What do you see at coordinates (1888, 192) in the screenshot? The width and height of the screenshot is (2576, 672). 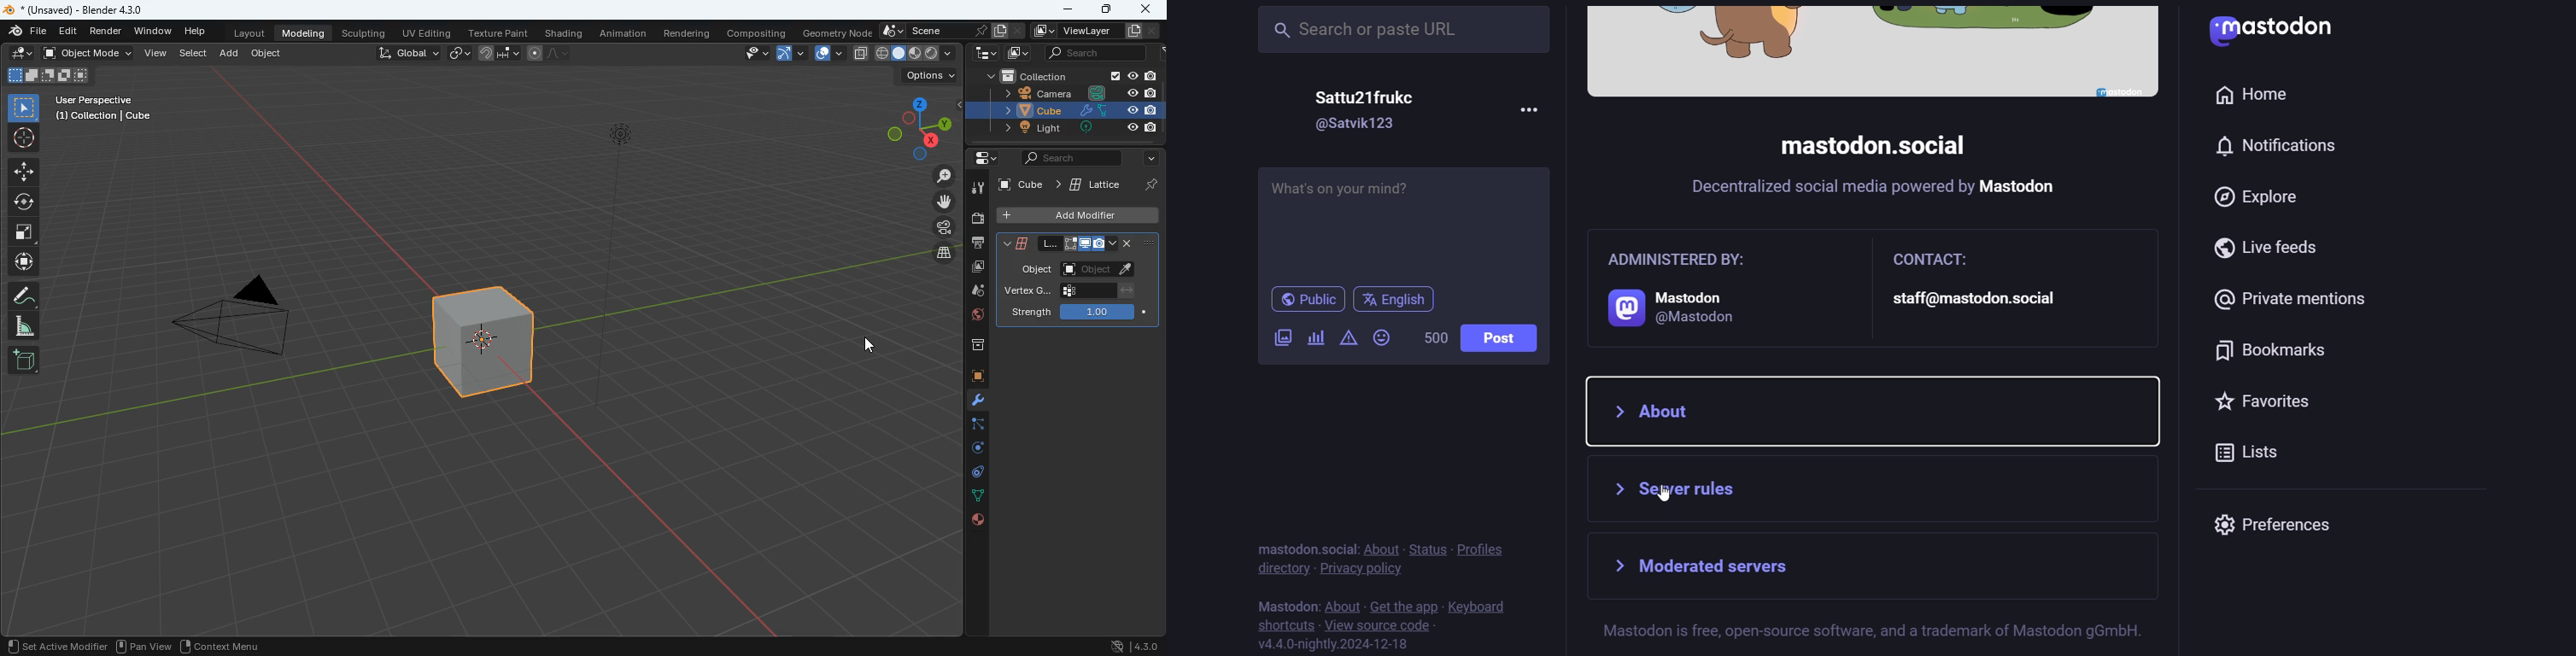 I see `instruction` at bounding box center [1888, 192].